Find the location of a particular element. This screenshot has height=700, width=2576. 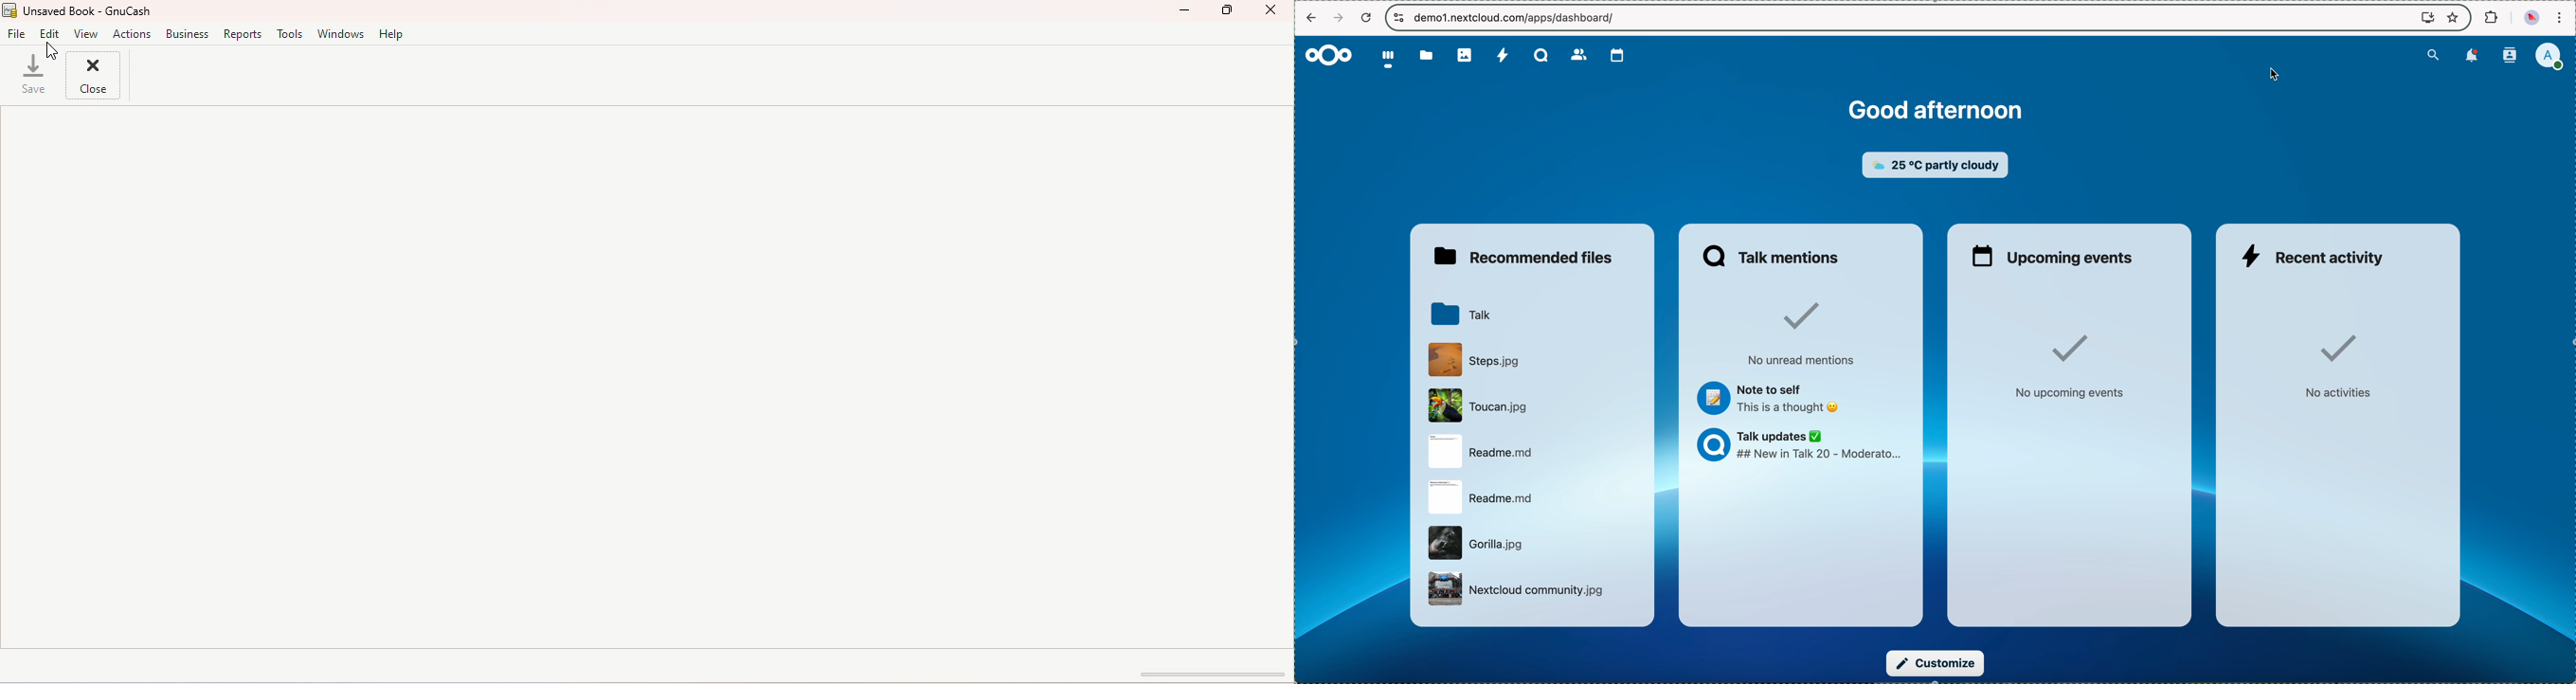

file is located at coordinates (1474, 359).